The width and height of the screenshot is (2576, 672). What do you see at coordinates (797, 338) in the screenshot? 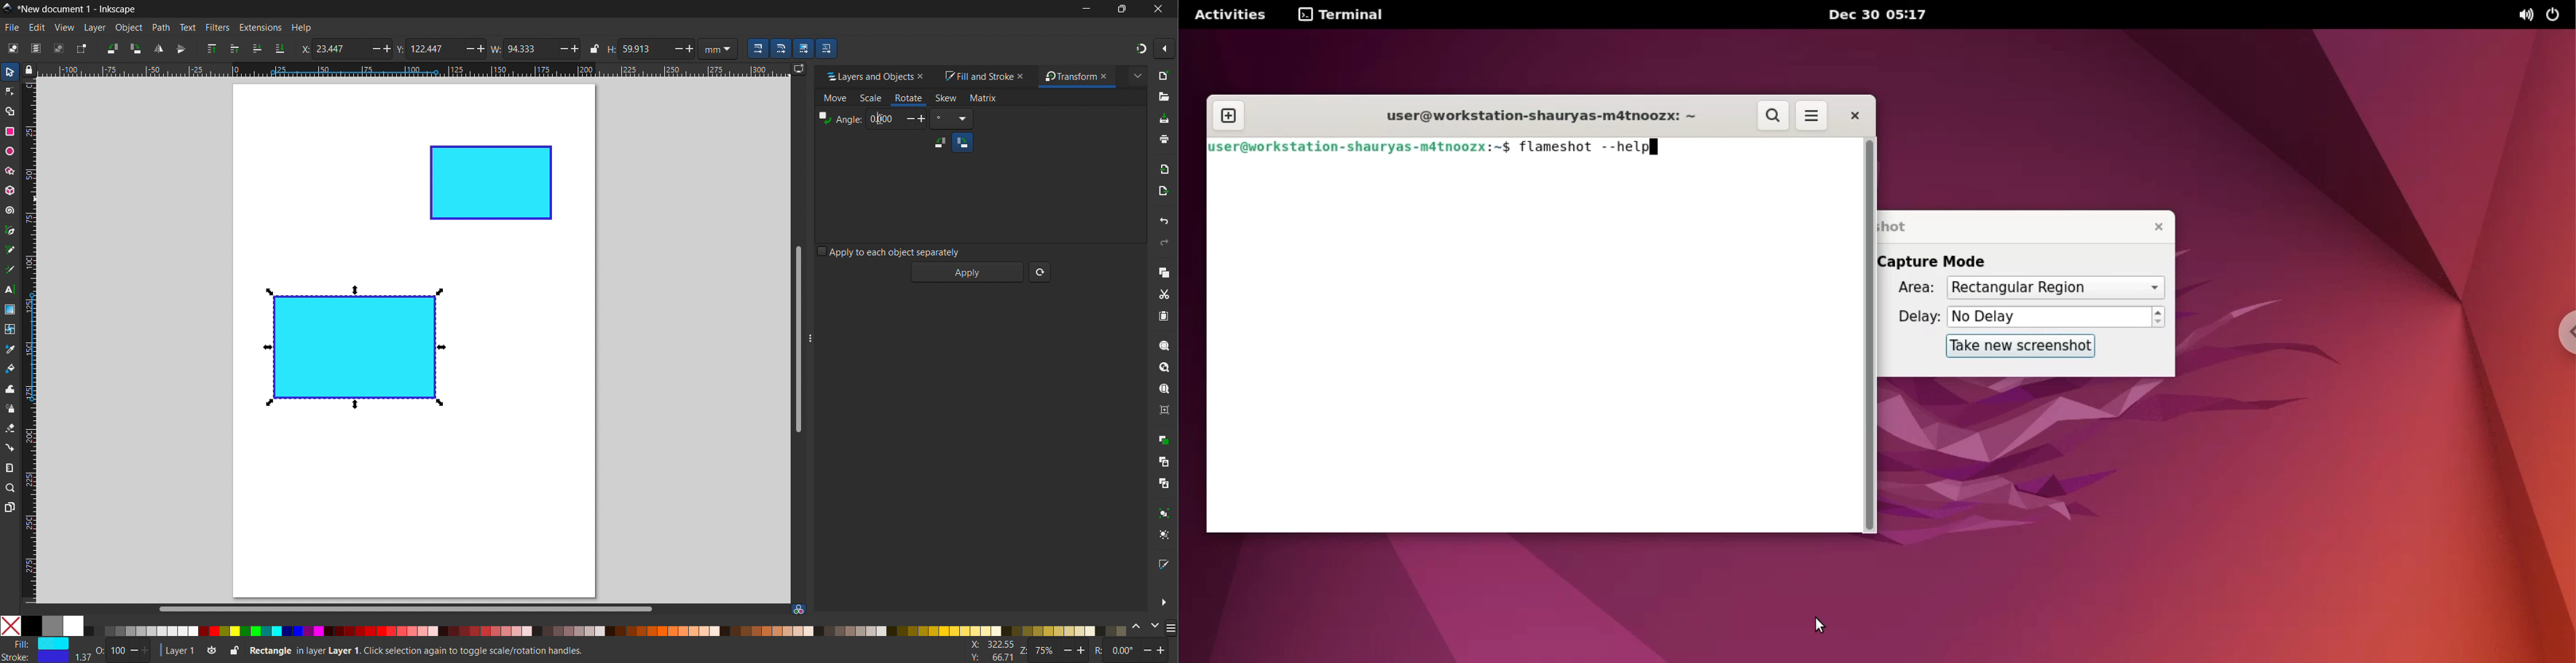
I see `vertical scrollbar` at bounding box center [797, 338].